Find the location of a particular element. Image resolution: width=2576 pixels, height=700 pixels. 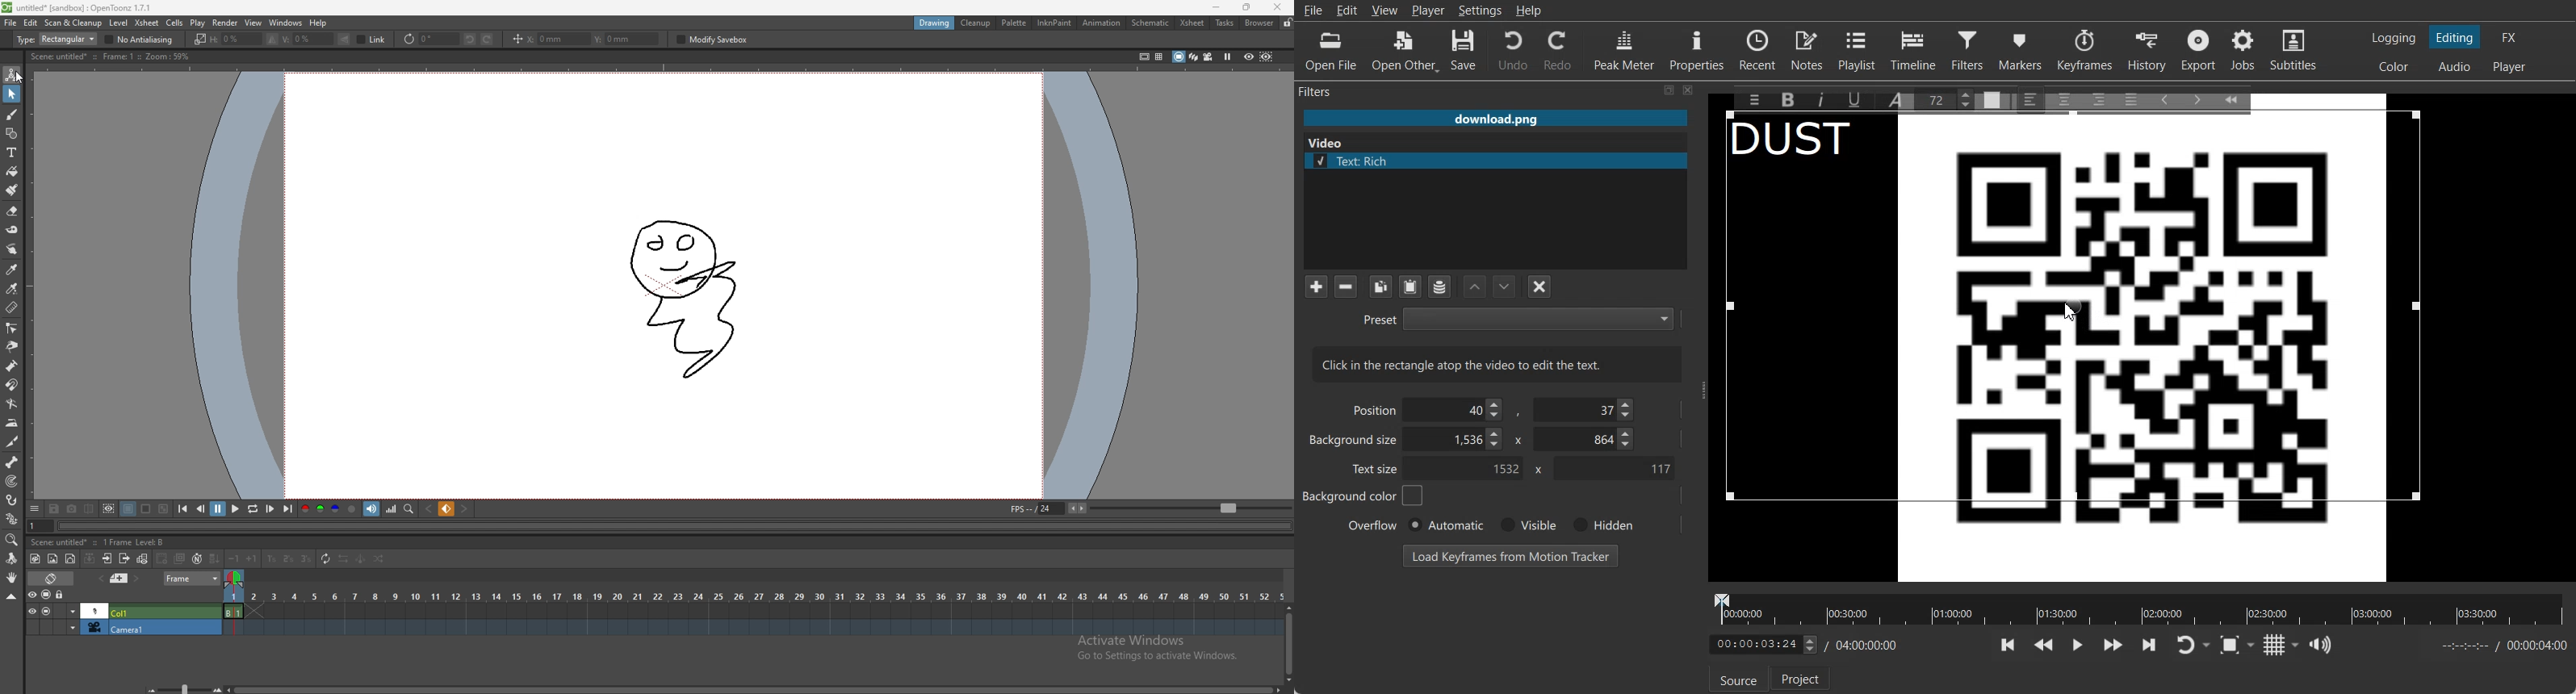

camera 1 timeline is located at coordinates (750, 631).